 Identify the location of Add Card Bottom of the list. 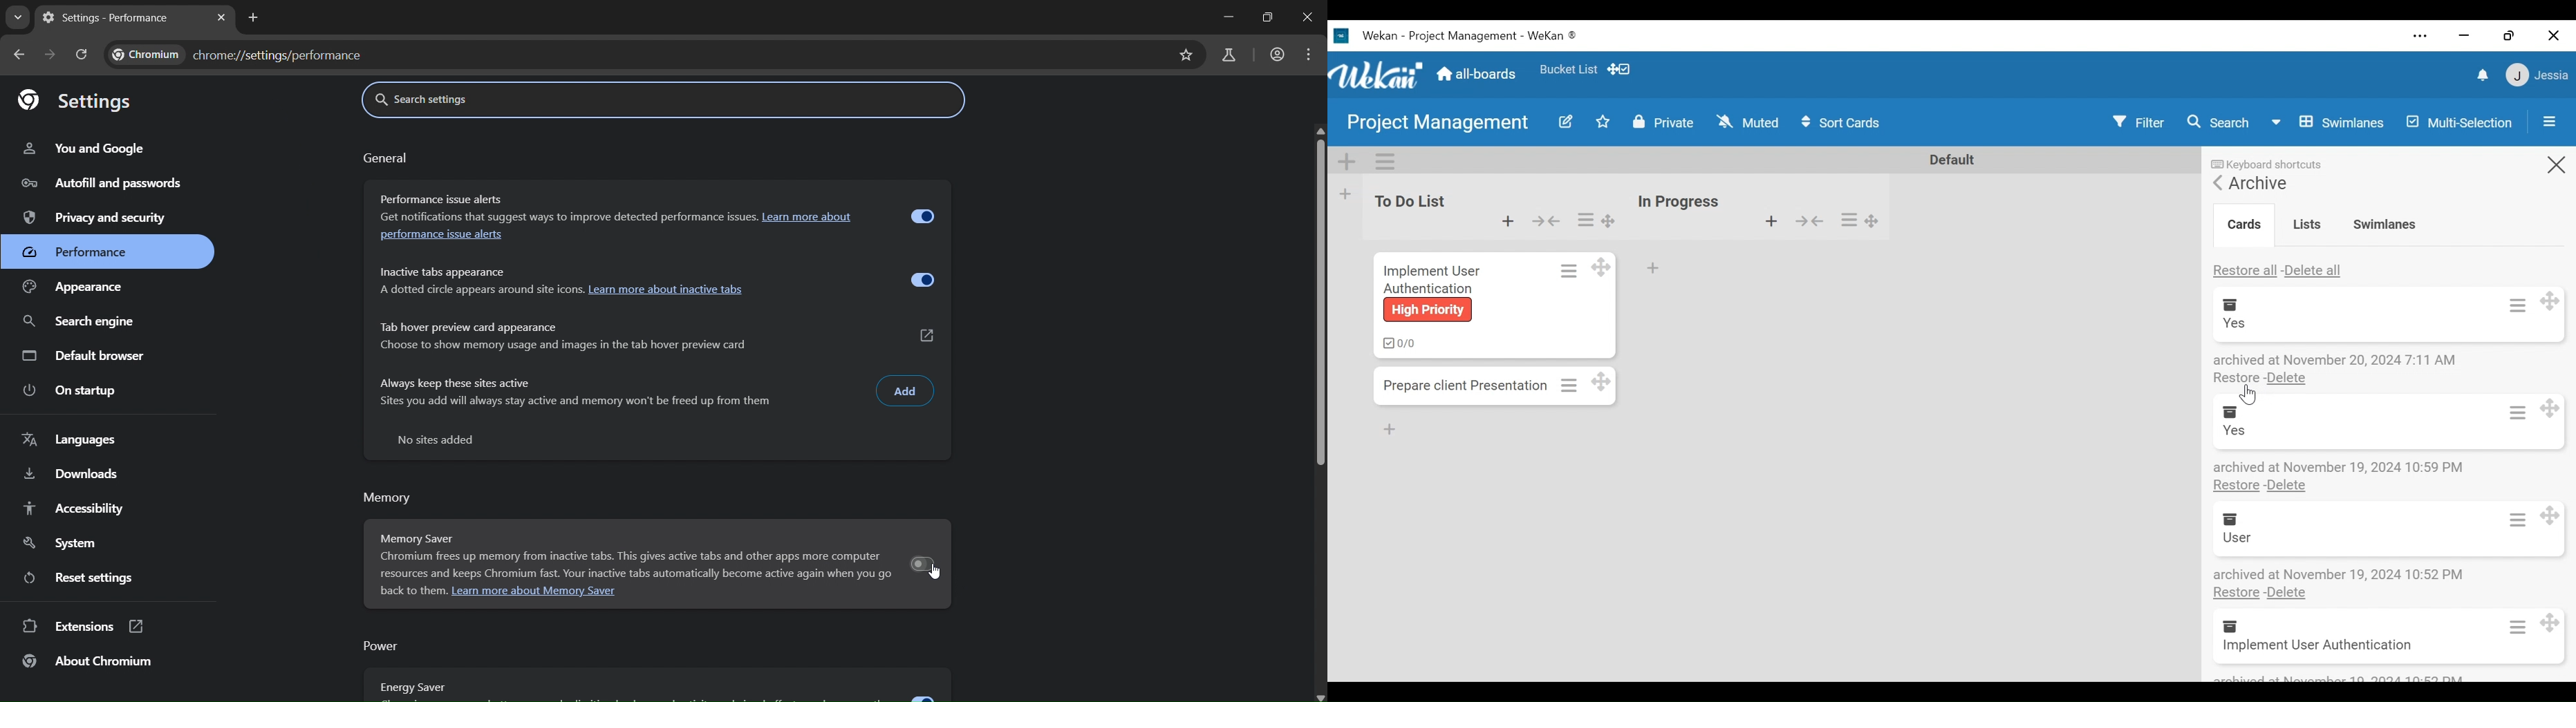
(1402, 434).